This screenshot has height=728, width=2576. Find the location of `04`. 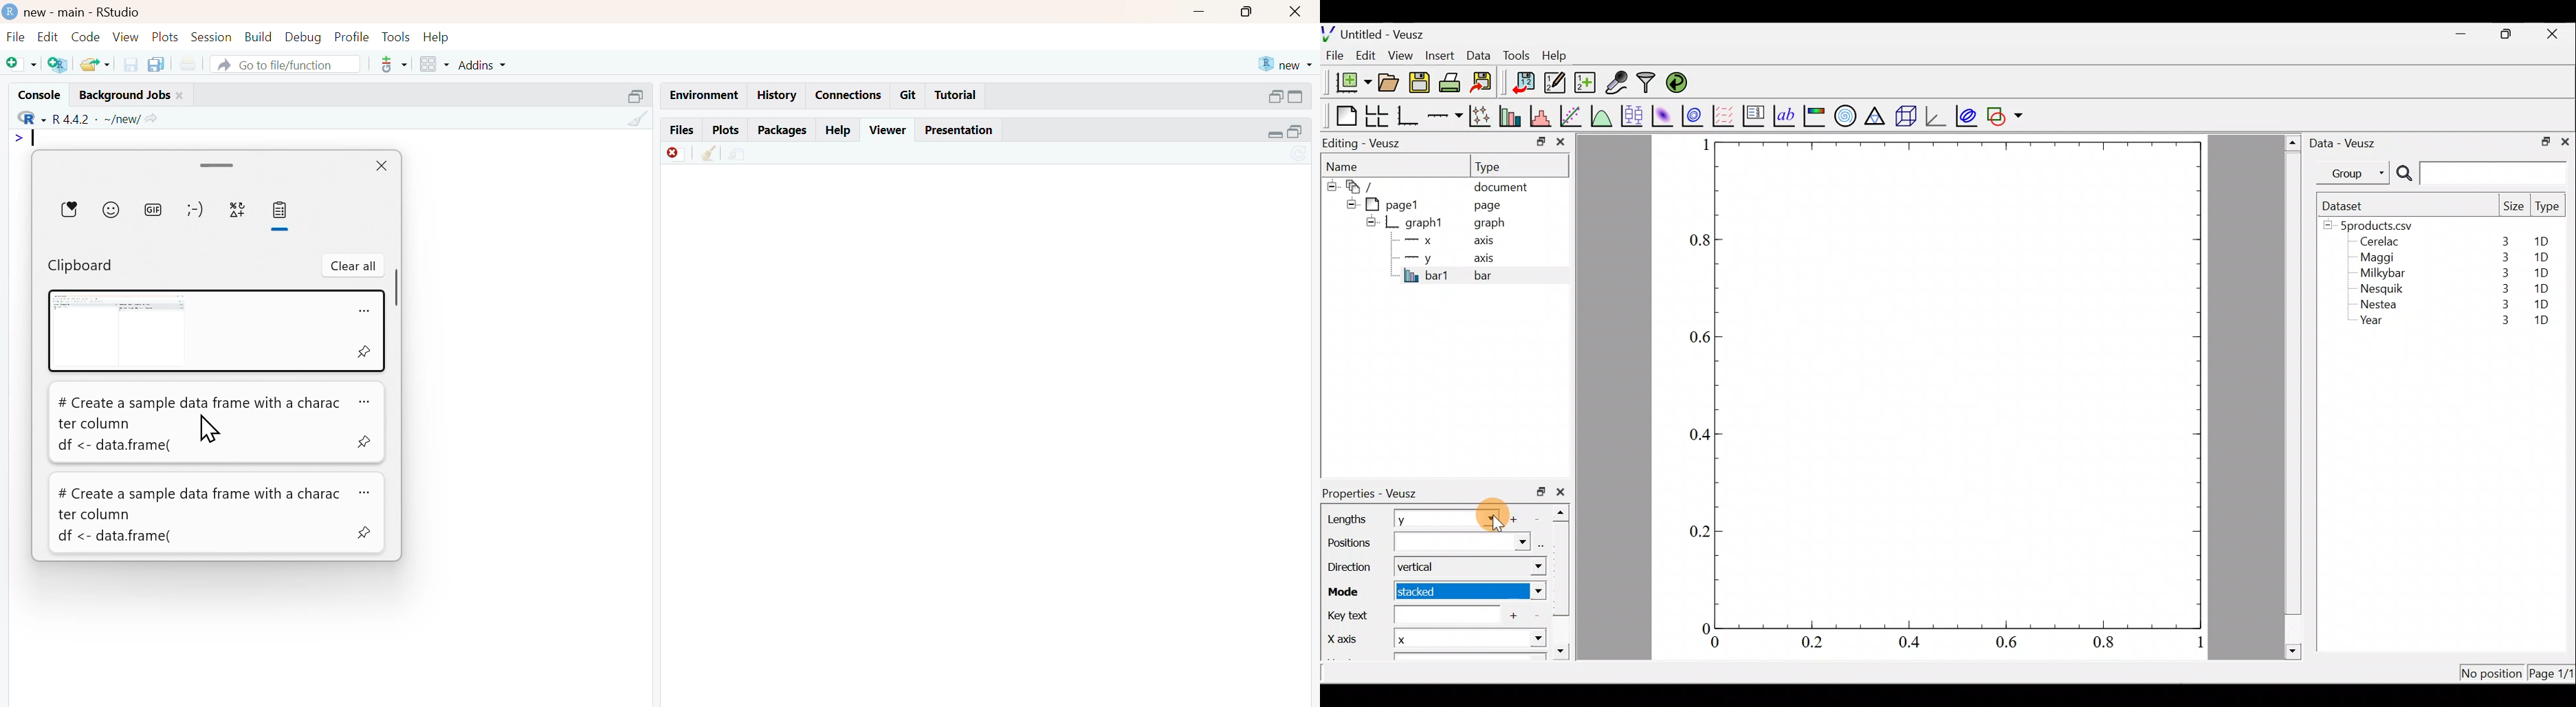

04 is located at coordinates (1694, 437).